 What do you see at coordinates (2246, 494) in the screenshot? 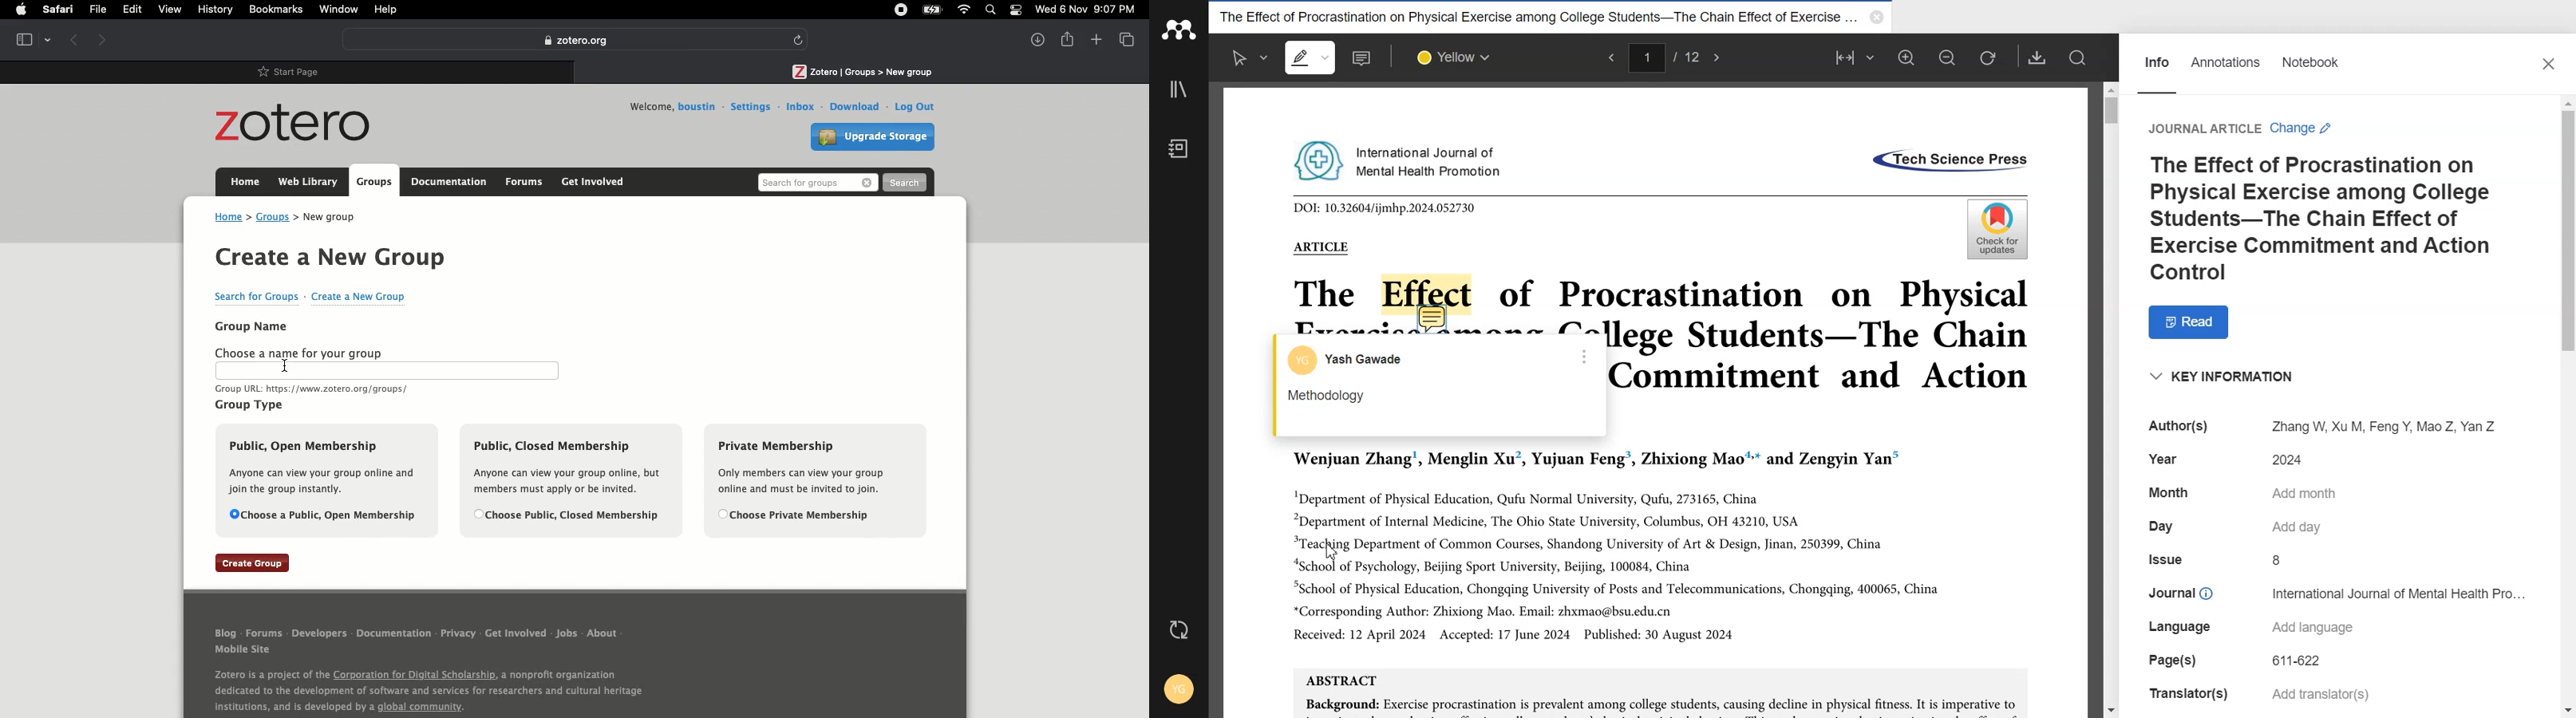
I see `Month Add month` at bounding box center [2246, 494].